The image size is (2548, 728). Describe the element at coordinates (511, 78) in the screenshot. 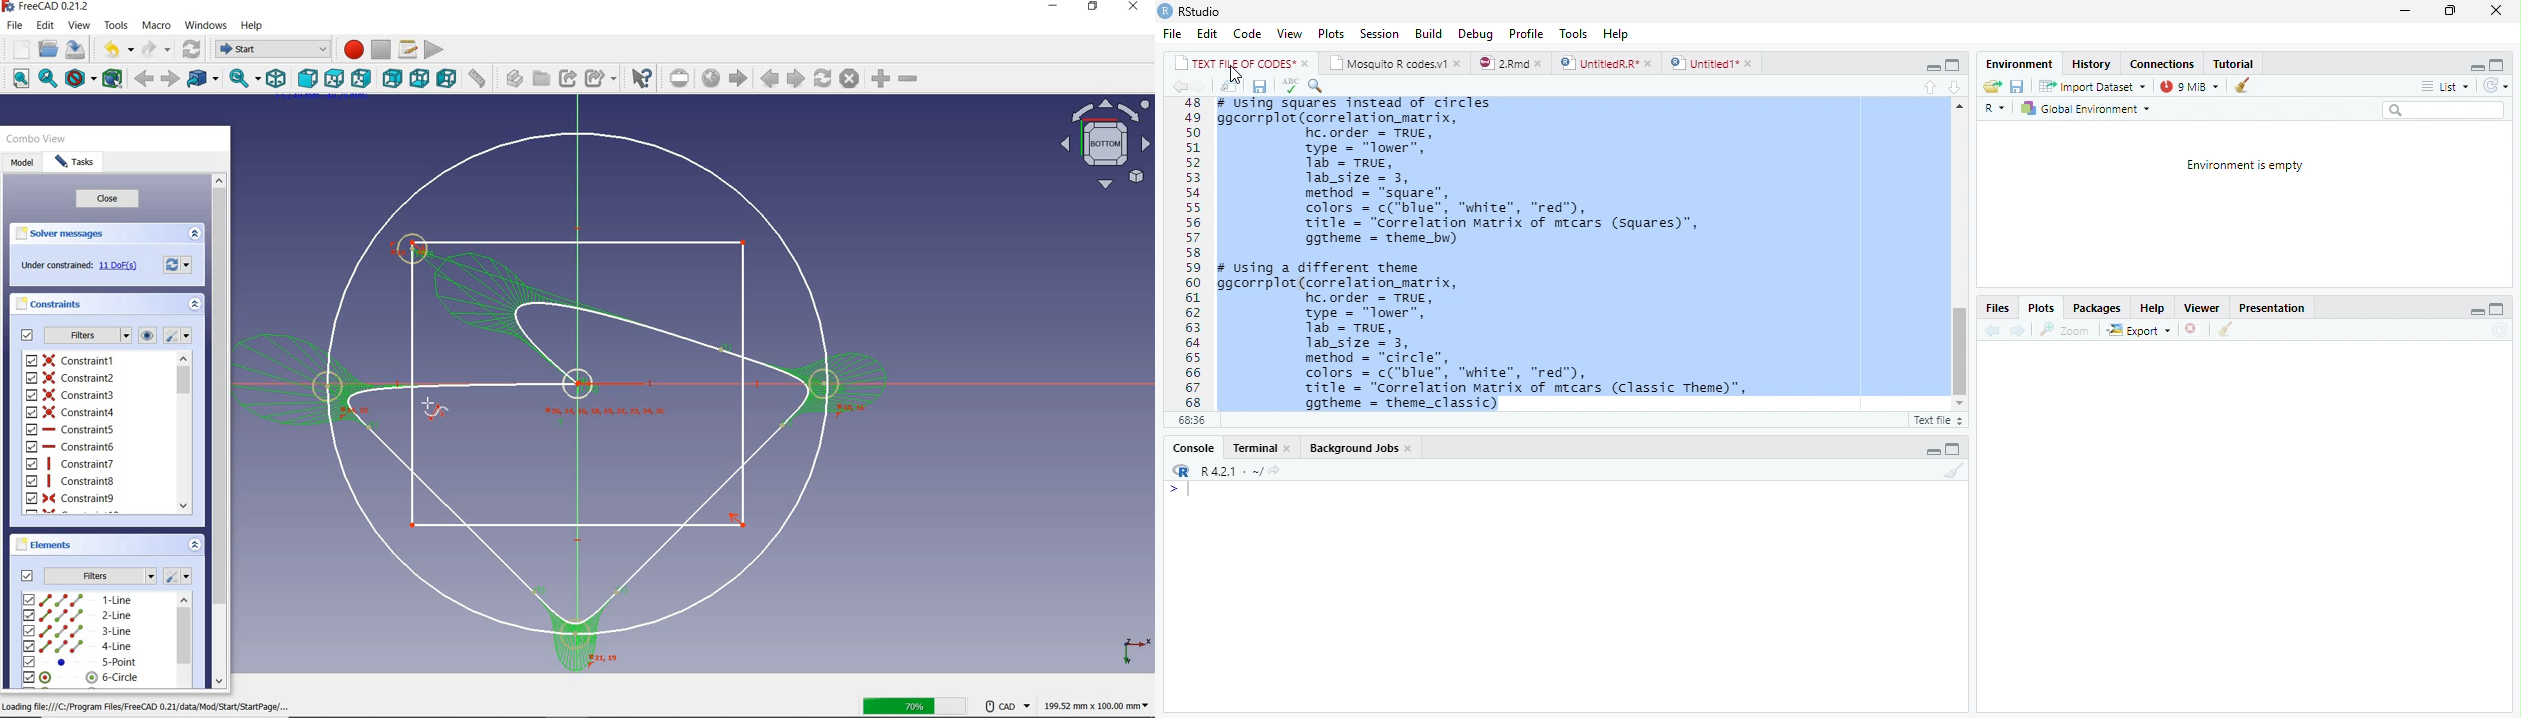

I see `create part` at that location.